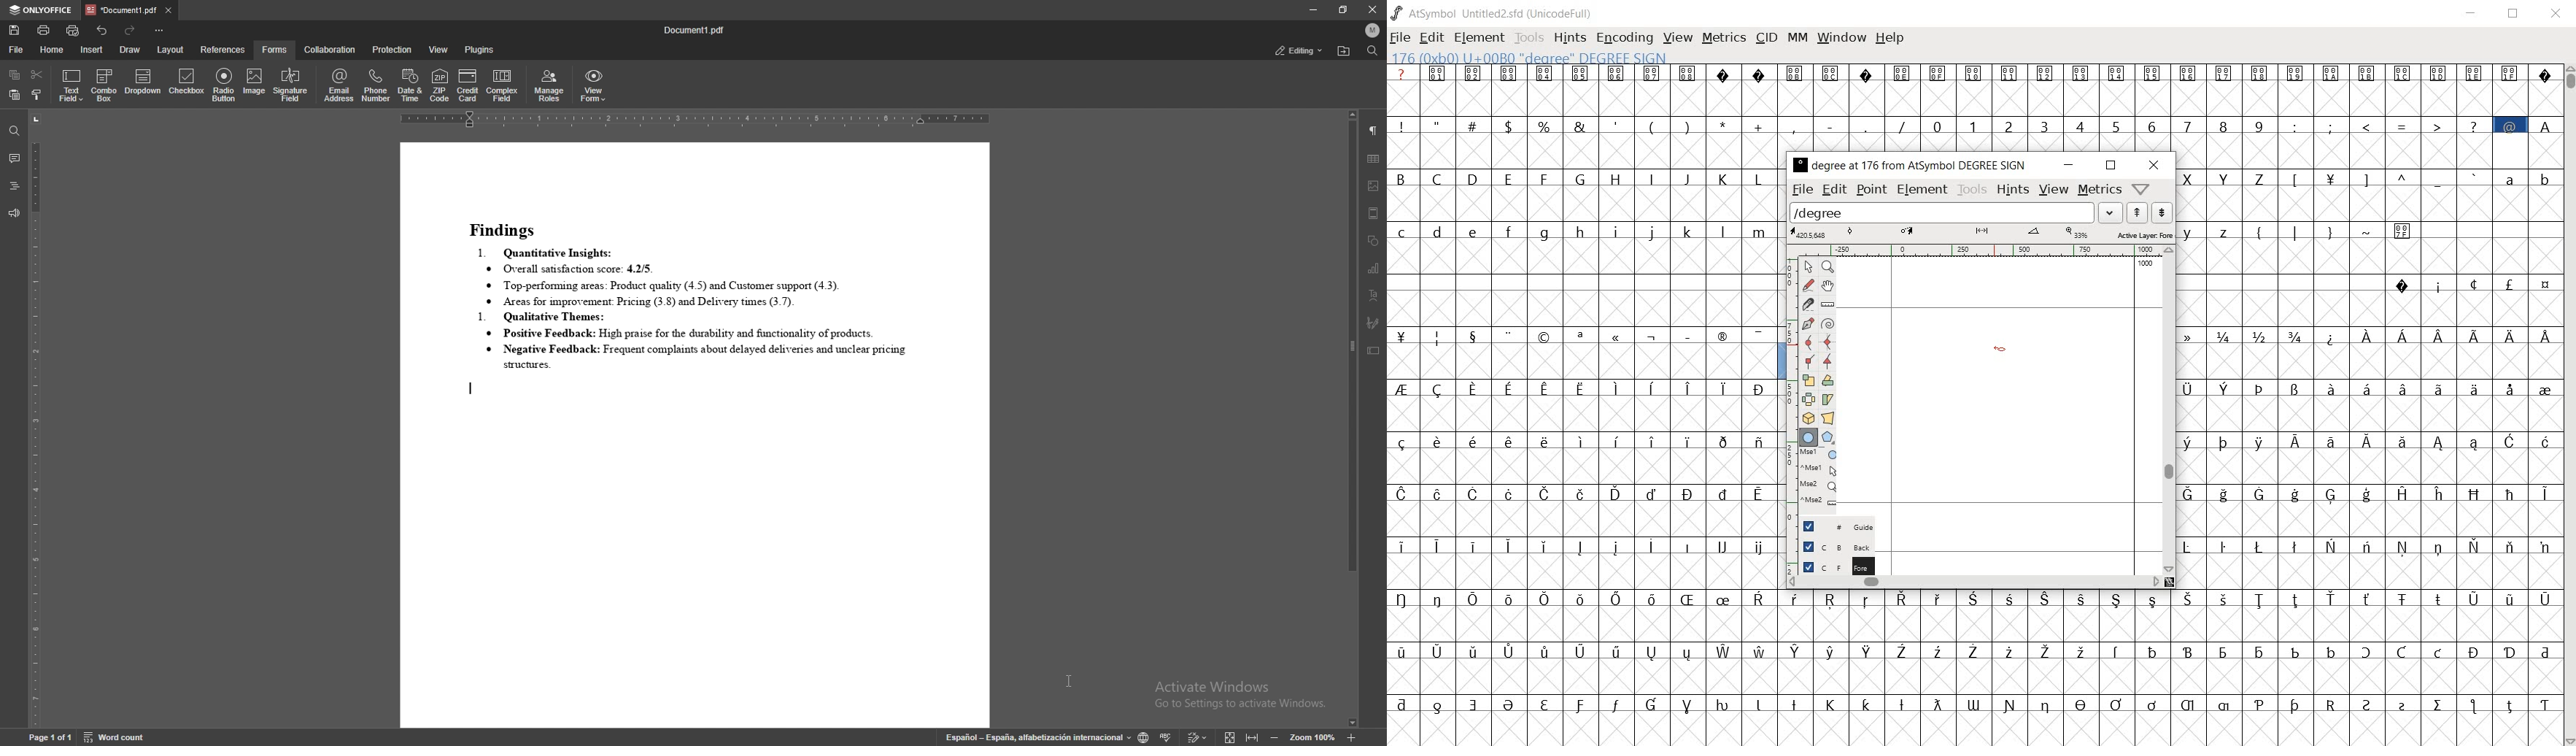 Image resolution: width=2576 pixels, height=756 pixels. I want to click on document, so click(694, 435).